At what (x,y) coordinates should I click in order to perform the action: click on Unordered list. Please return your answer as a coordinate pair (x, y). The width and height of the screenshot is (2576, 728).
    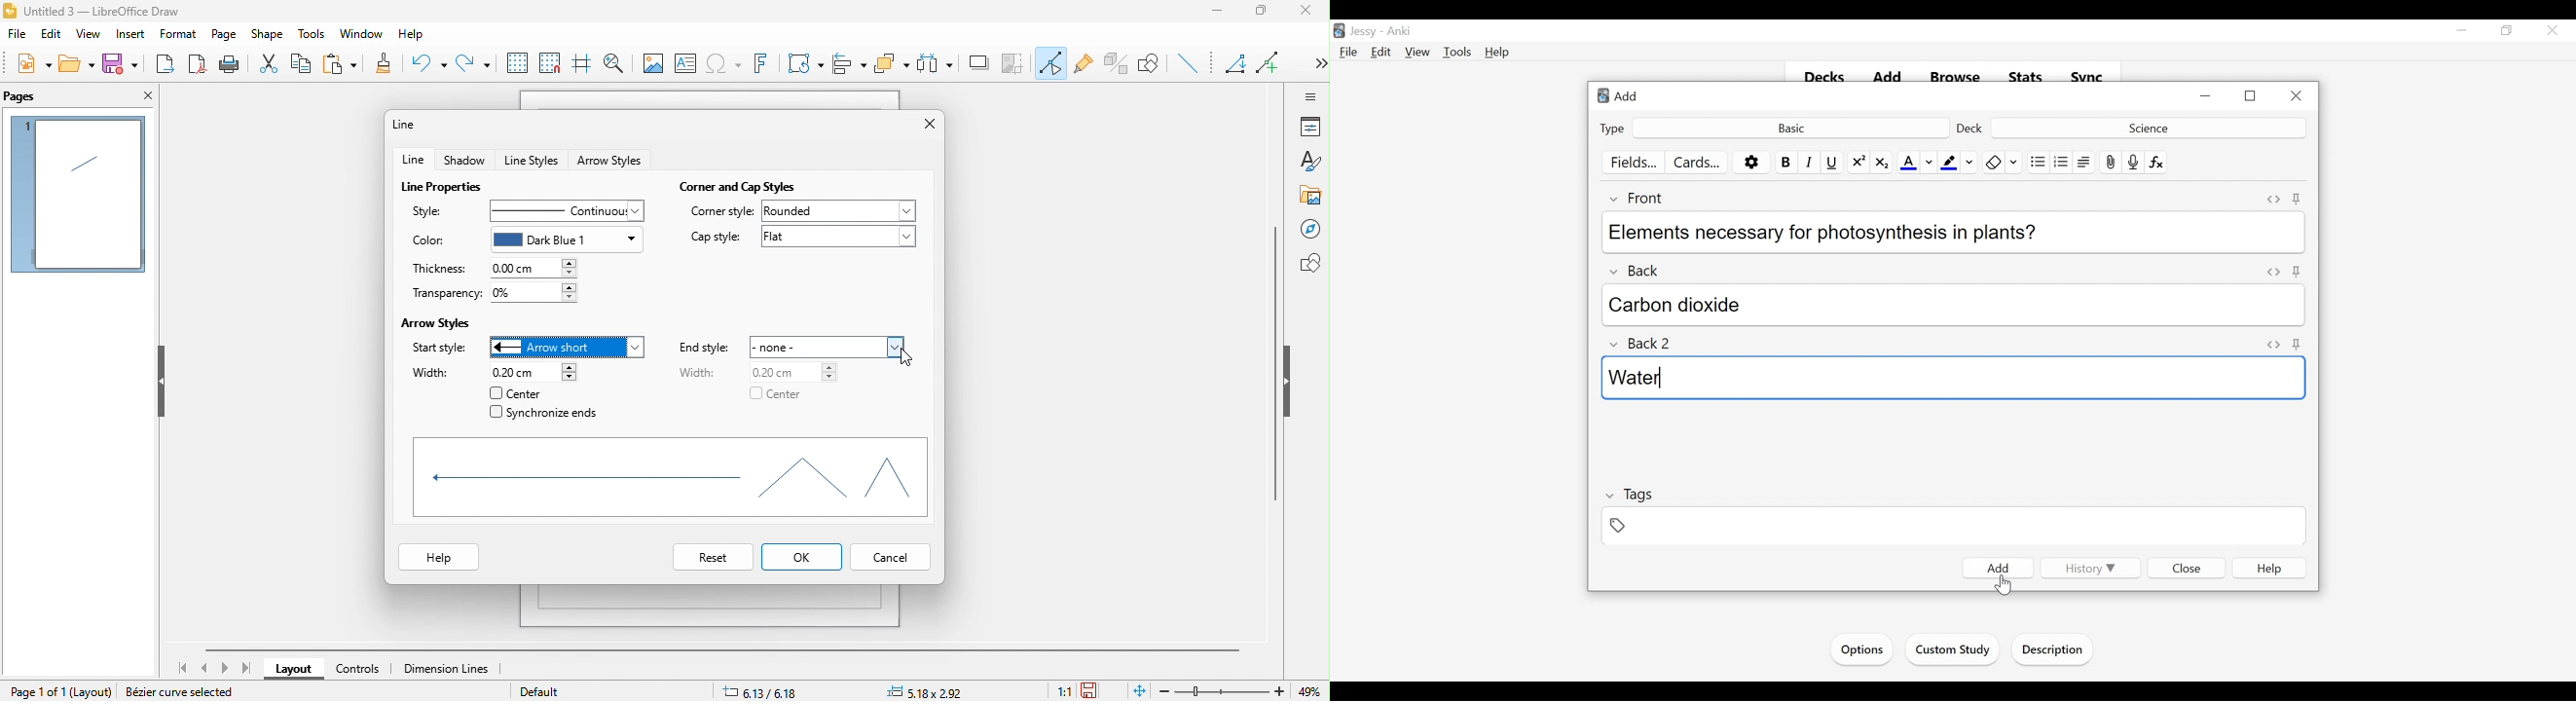
    Looking at the image, I should click on (2037, 162).